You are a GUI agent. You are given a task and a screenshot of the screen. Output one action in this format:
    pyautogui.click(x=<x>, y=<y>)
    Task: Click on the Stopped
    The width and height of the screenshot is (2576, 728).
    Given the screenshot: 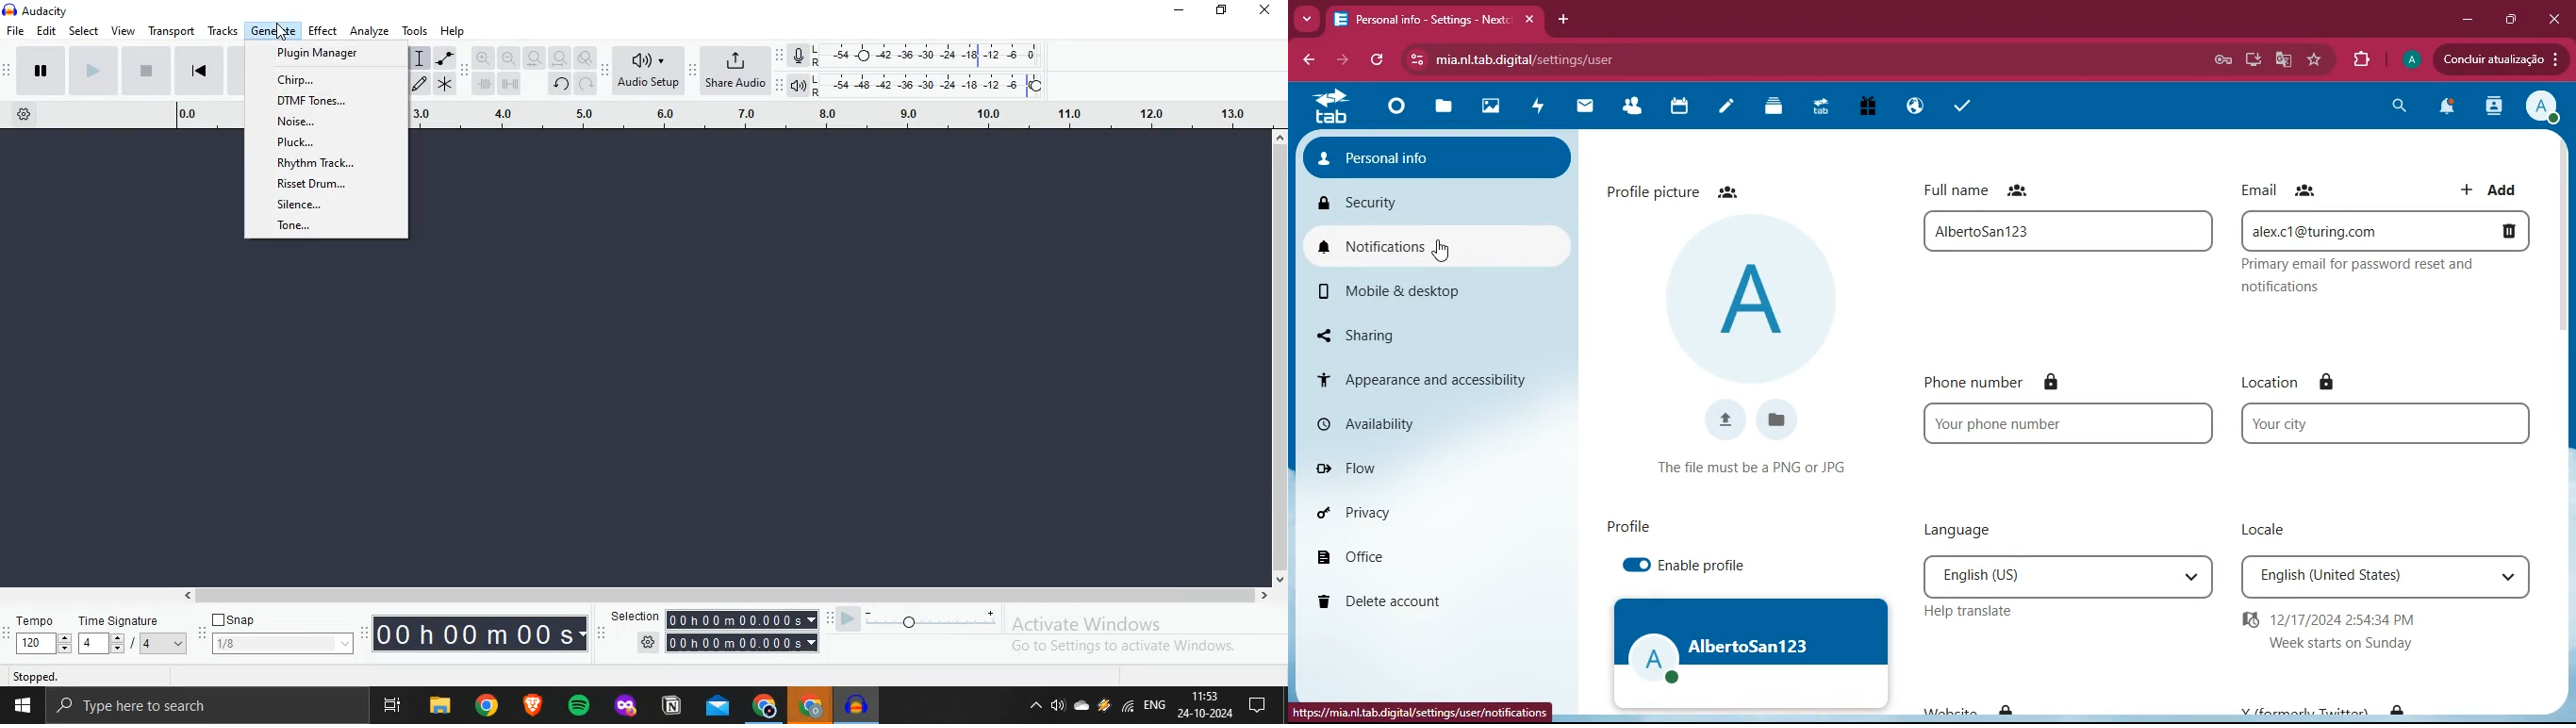 What is the action you would take?
    pyautogui.click(x=101, y=675)
    